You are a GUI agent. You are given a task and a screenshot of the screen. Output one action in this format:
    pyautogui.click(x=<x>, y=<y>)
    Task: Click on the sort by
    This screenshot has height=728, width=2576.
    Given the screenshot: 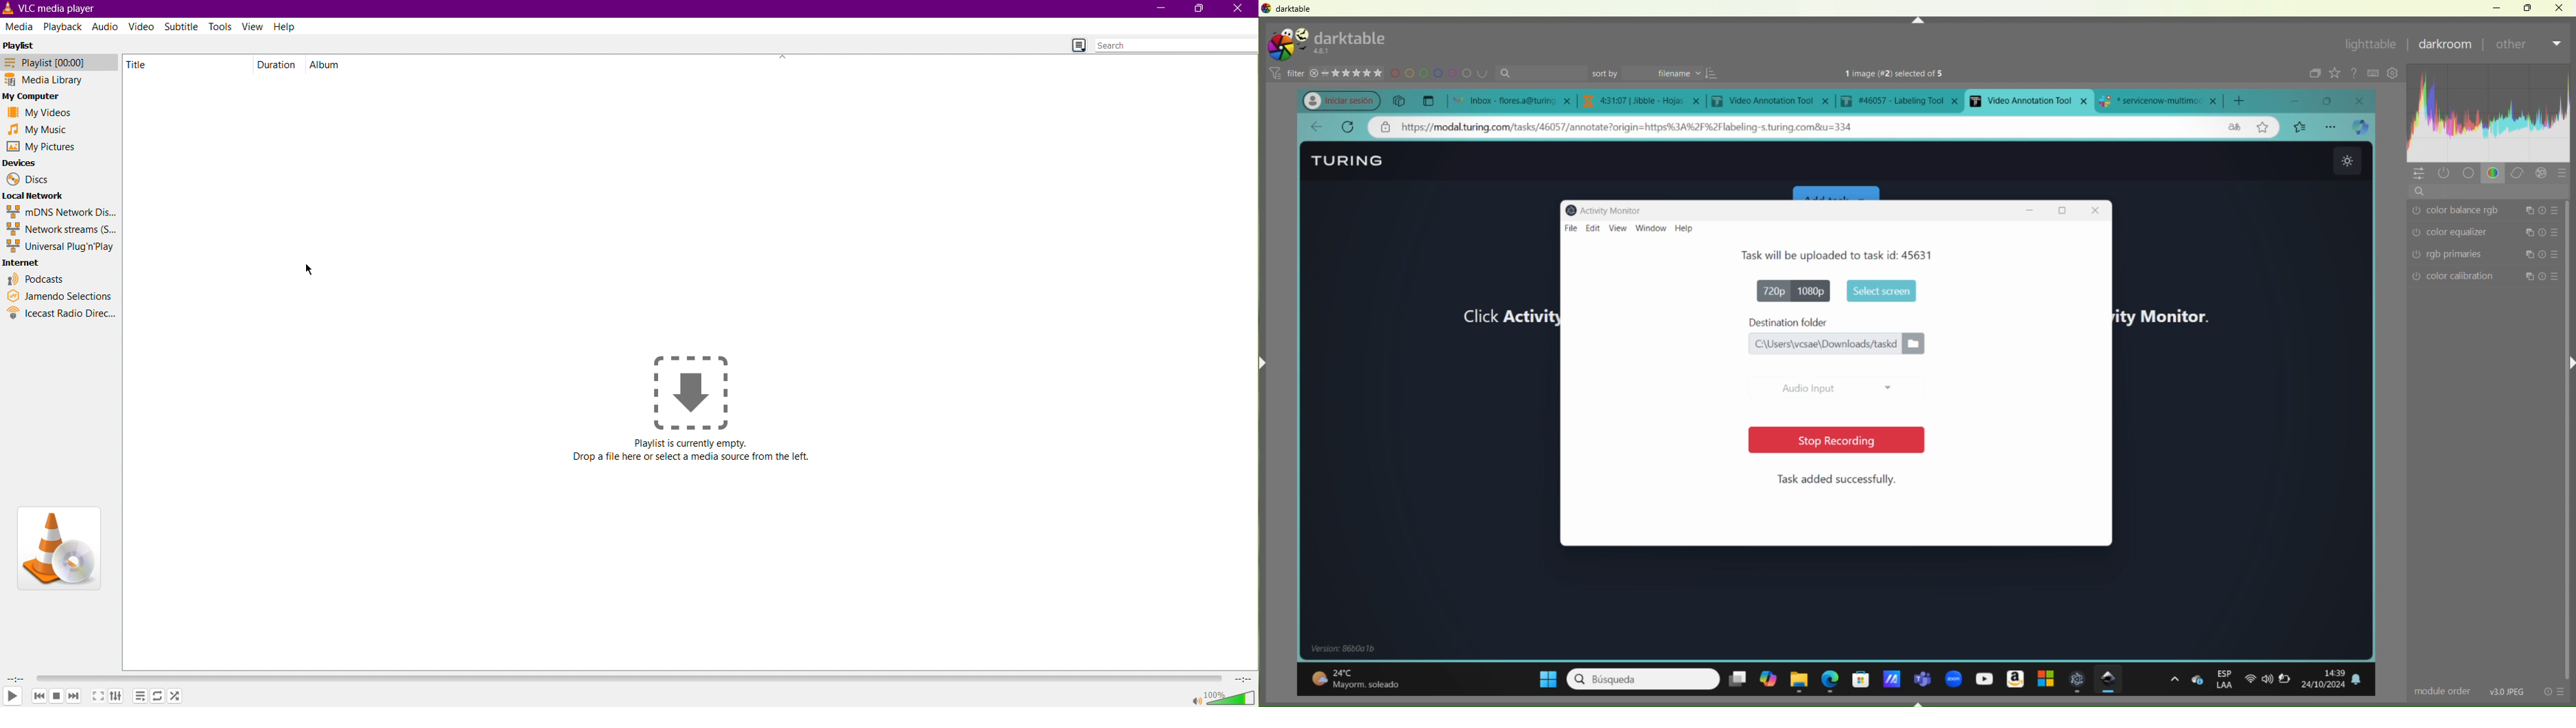 What is the action you would take?
    pyautogui.click(x=1654, y=72)
    